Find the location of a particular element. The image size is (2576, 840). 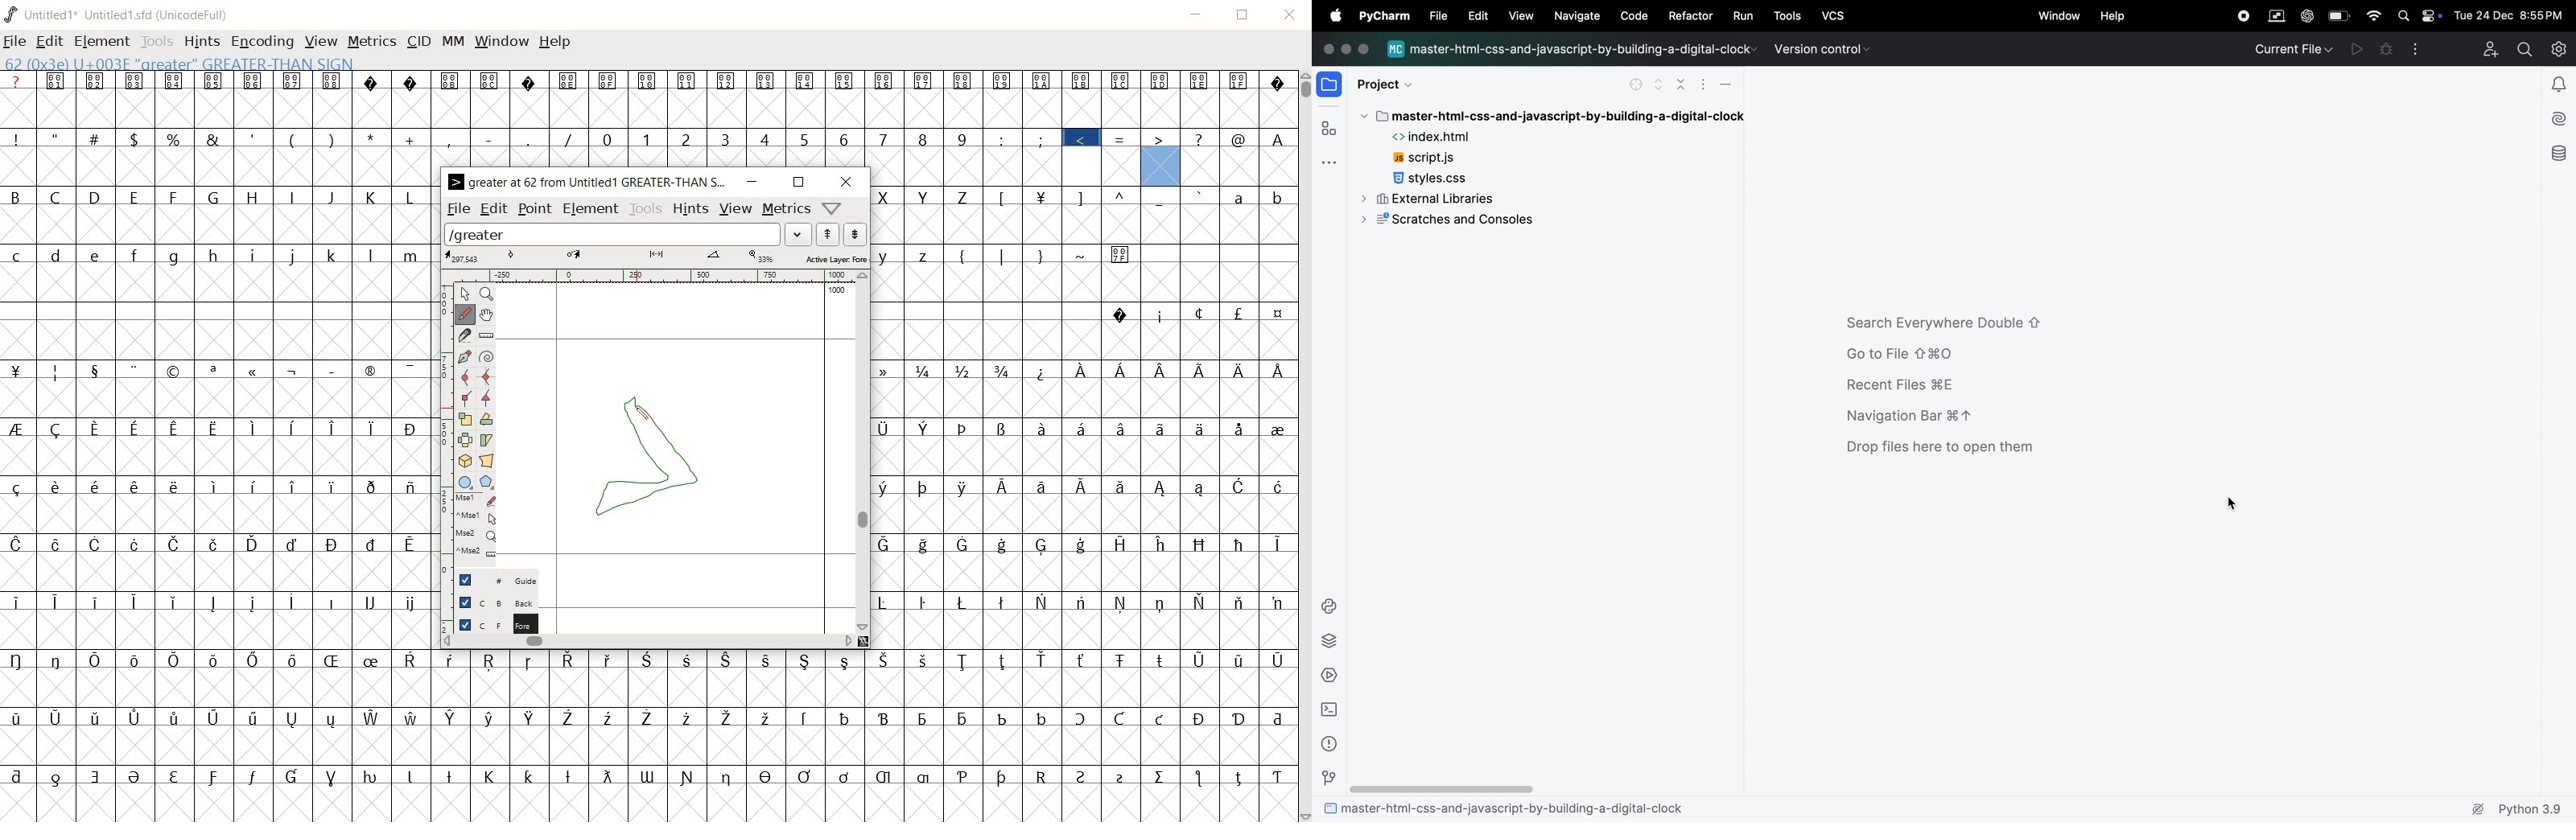

parallel space is located at coordinates (2274, 15).